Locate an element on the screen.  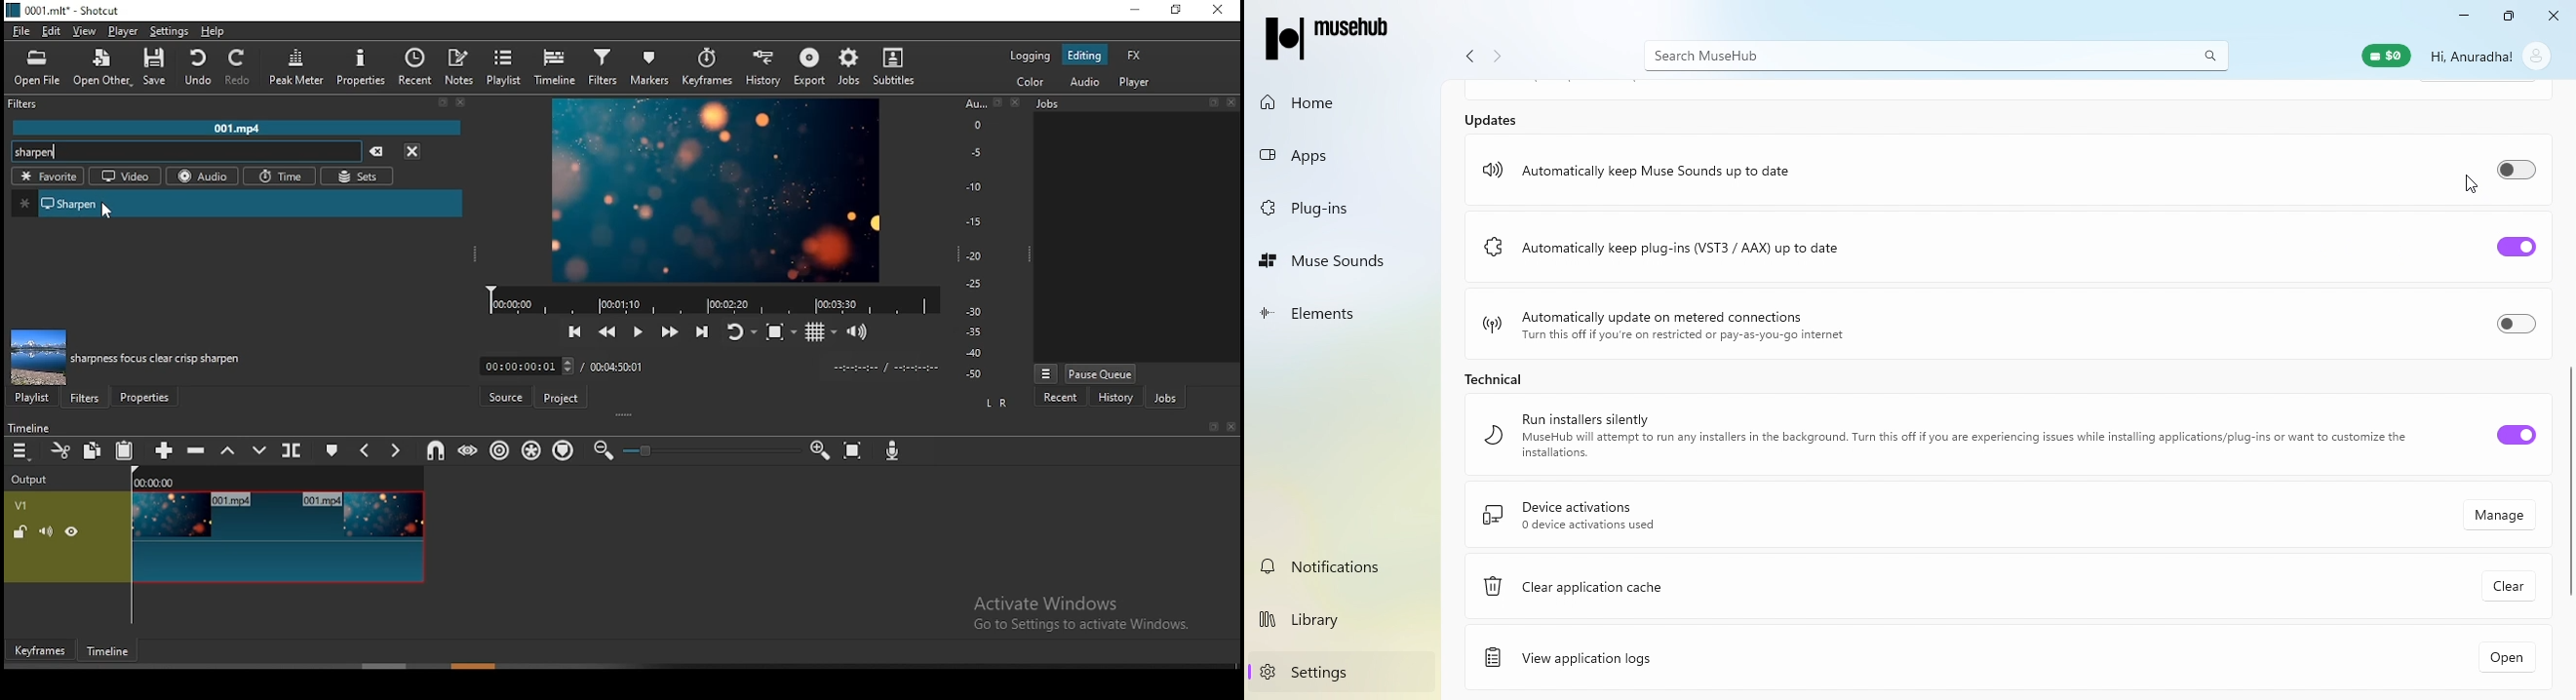
timer format is located at coordinates (886, 367).